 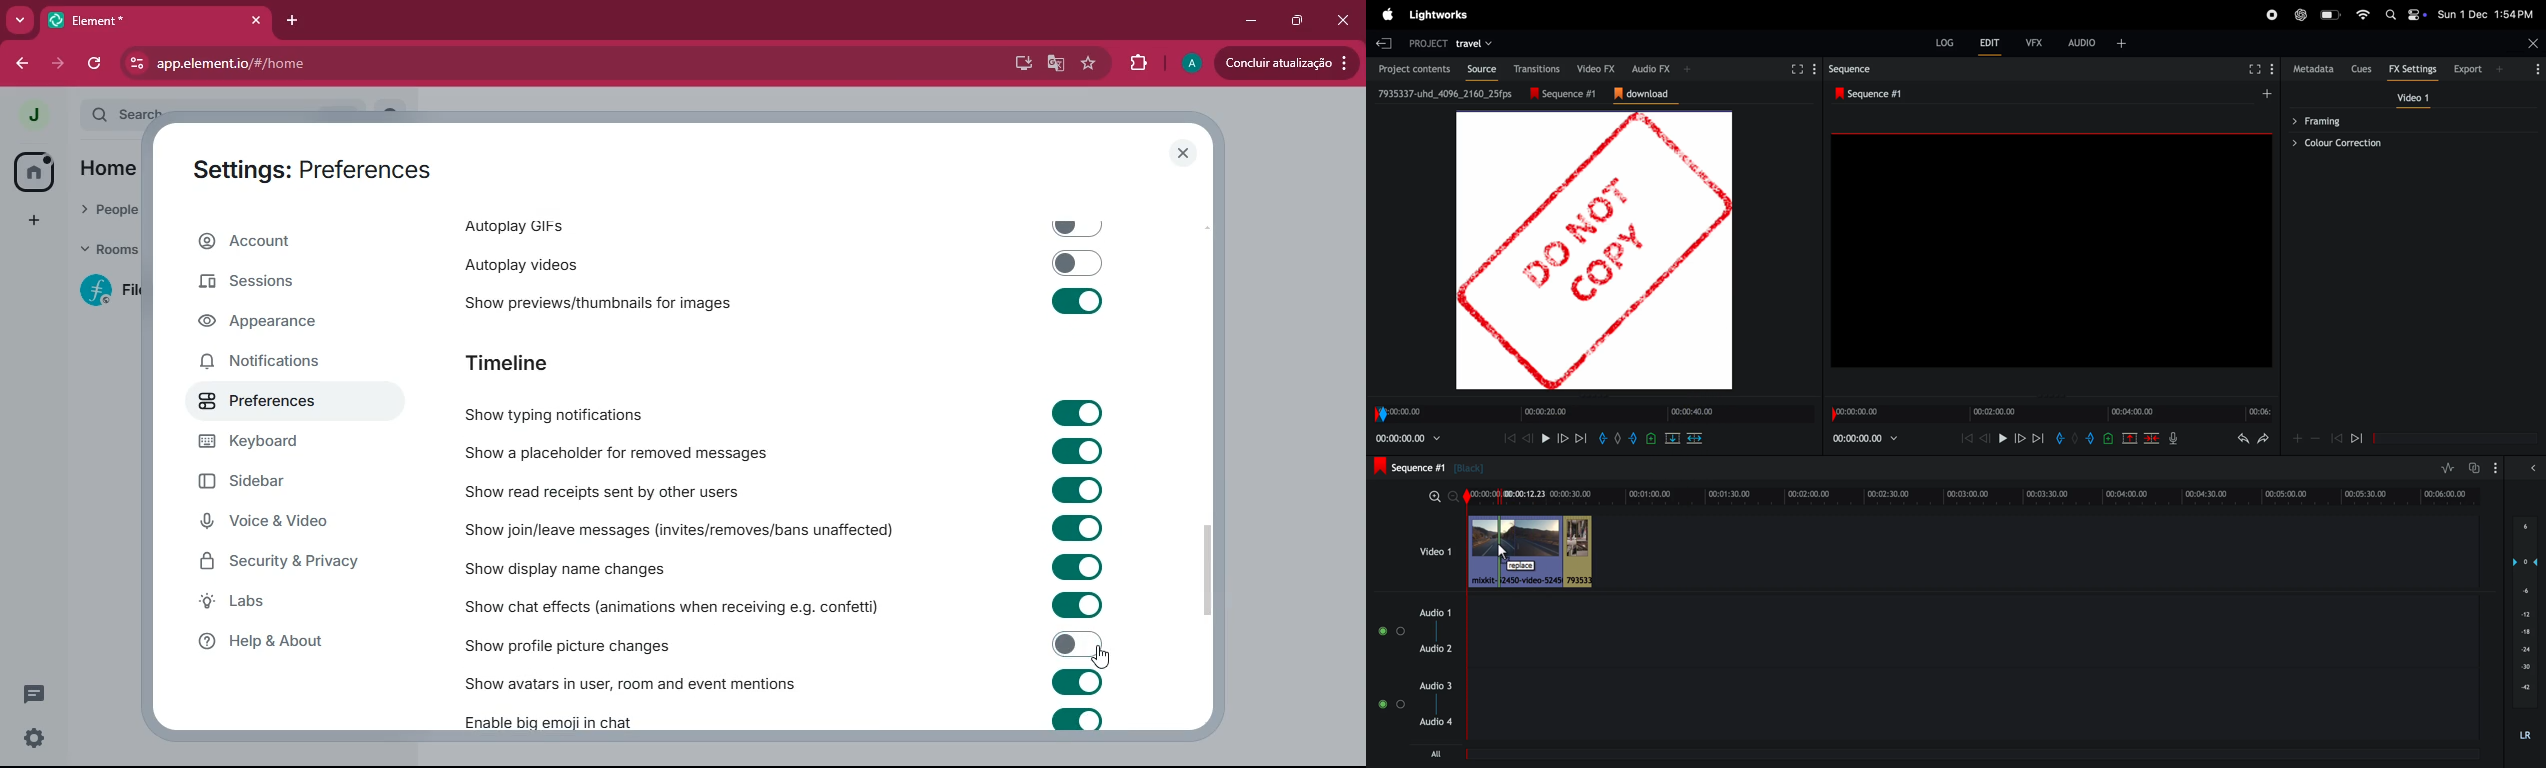 I want to click on autoplay gifs, so click(x=797, y=223).